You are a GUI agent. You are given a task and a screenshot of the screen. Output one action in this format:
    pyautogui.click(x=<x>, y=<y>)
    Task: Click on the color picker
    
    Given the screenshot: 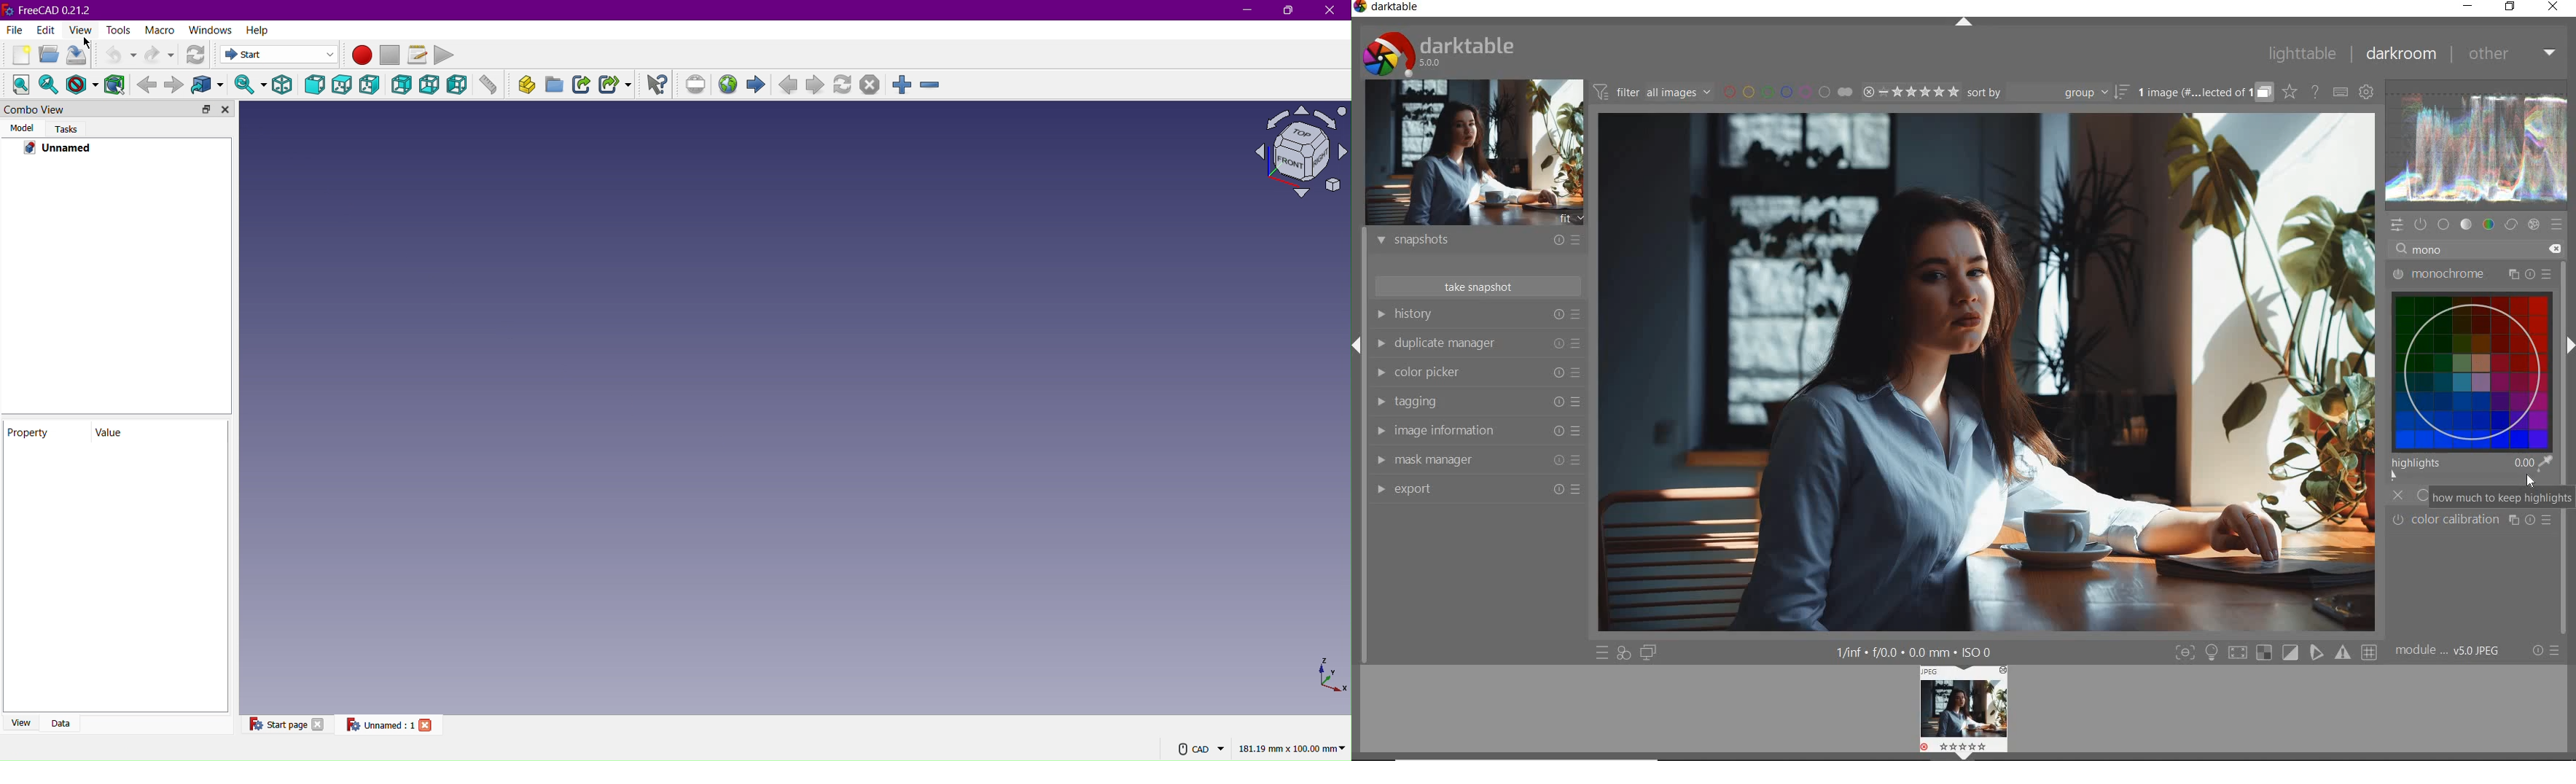 What is the action you would take?
    pyautogui.click(x=1476, y=374)
    